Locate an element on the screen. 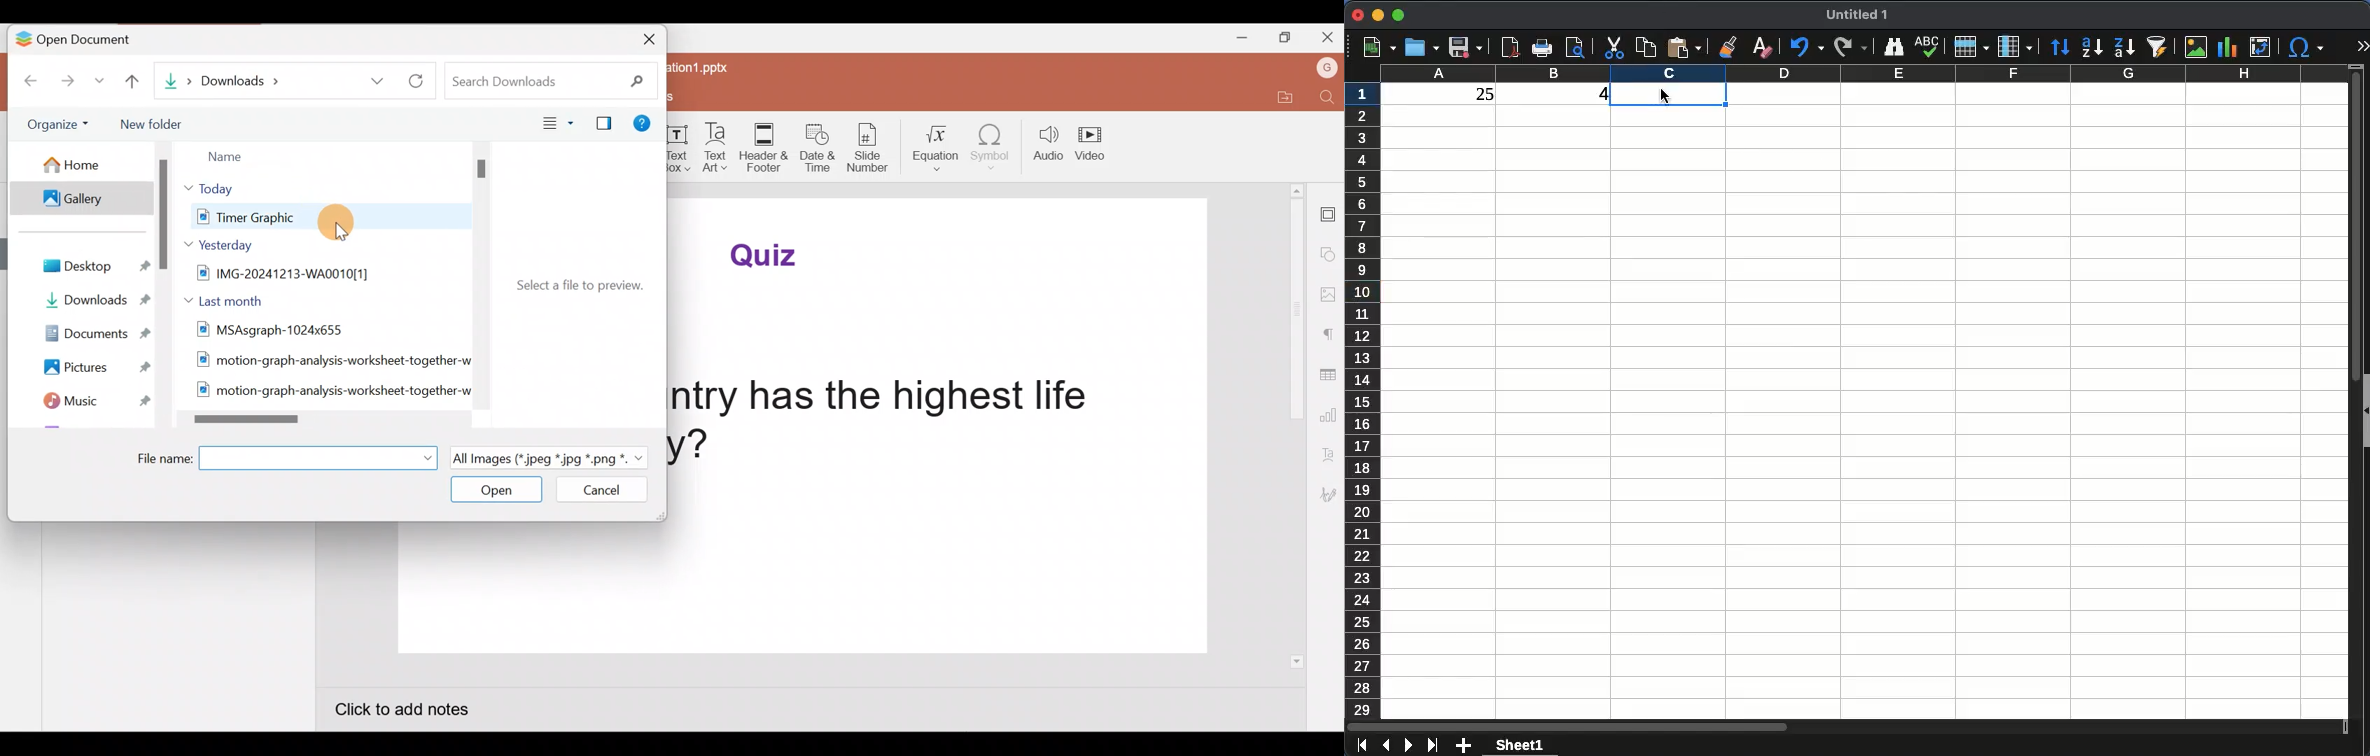 Image resolution: width=2380 pixels, height=756 pixels. Open document is located at coordinates (98, 41).